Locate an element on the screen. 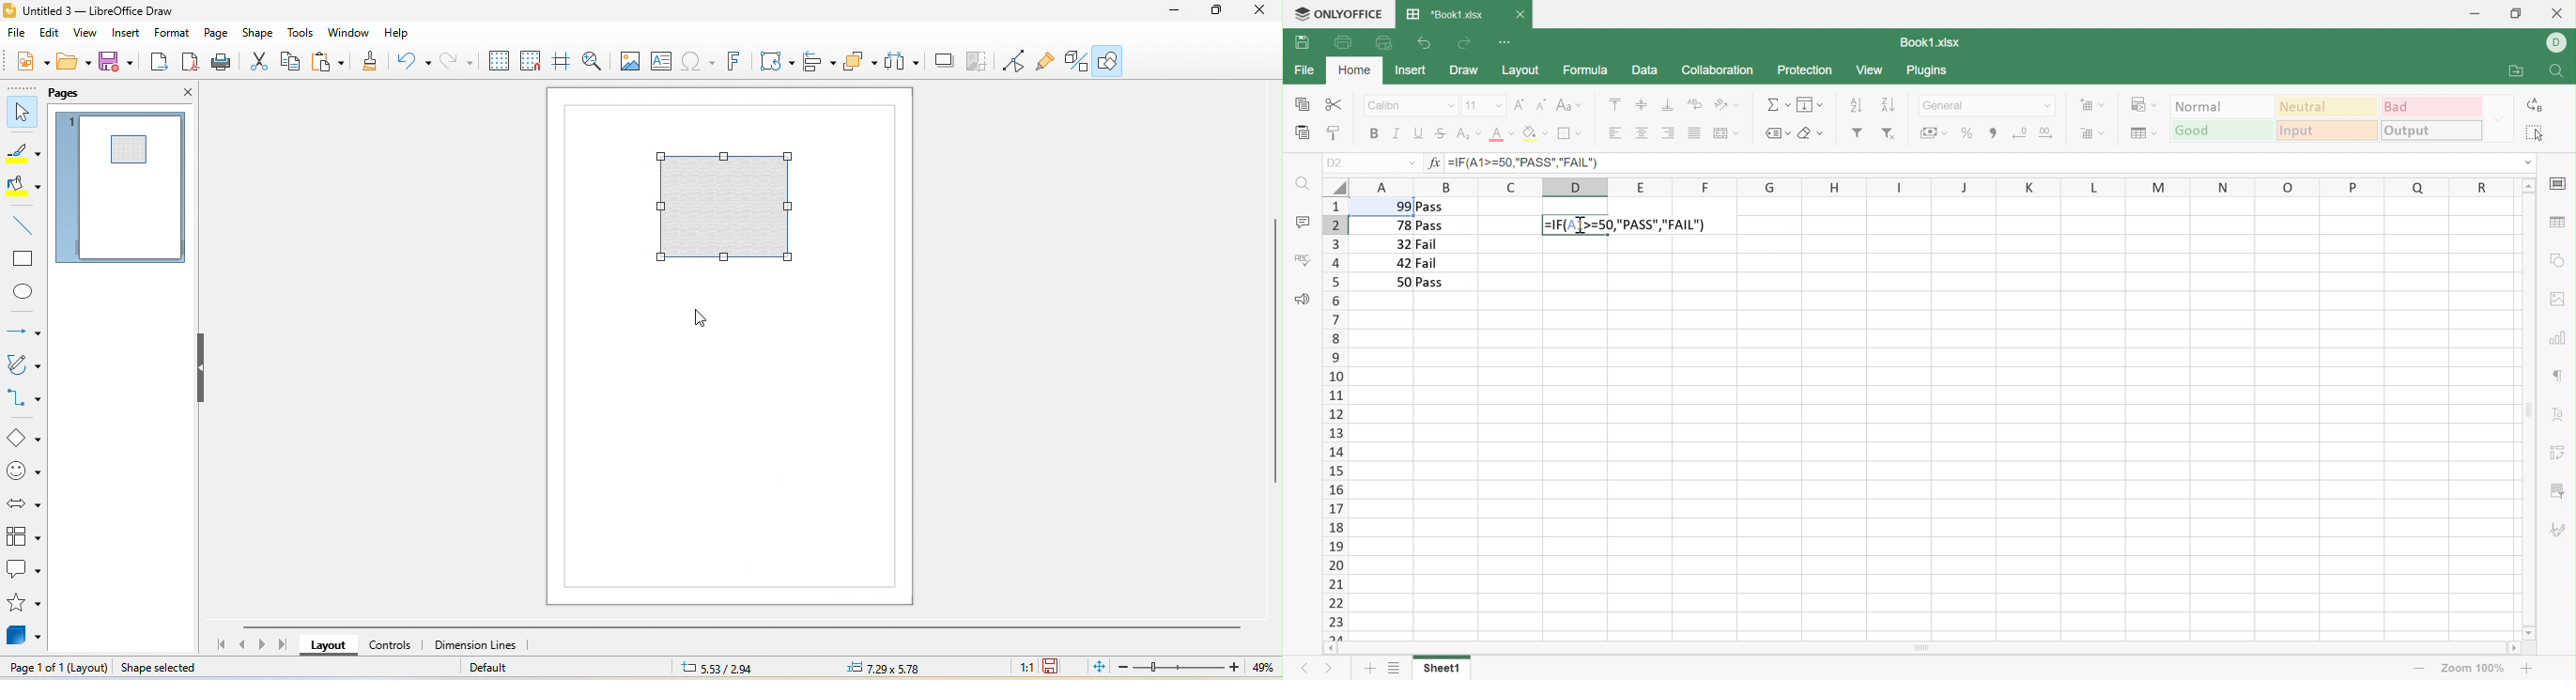 This screenshot has width=2576, height=700. curve and polygons is located at coordinates (22, 365).